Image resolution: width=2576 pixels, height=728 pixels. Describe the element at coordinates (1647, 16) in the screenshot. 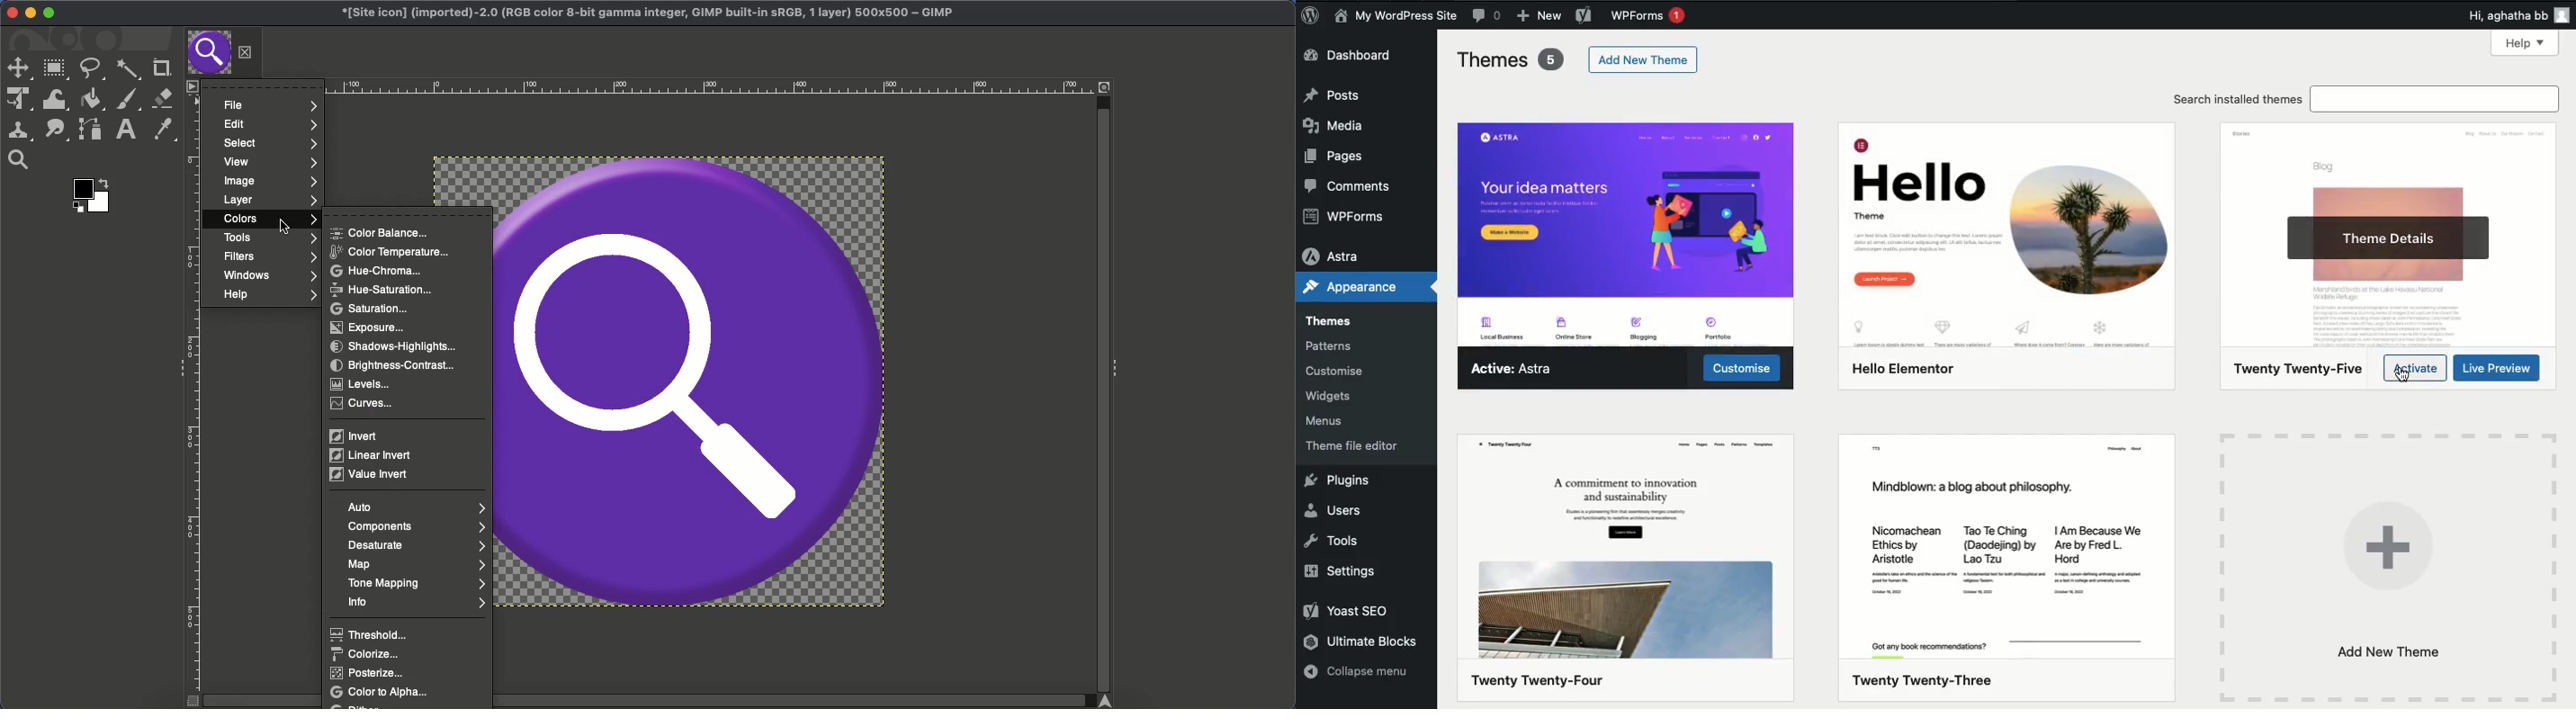

I see `WPForms` at that location.